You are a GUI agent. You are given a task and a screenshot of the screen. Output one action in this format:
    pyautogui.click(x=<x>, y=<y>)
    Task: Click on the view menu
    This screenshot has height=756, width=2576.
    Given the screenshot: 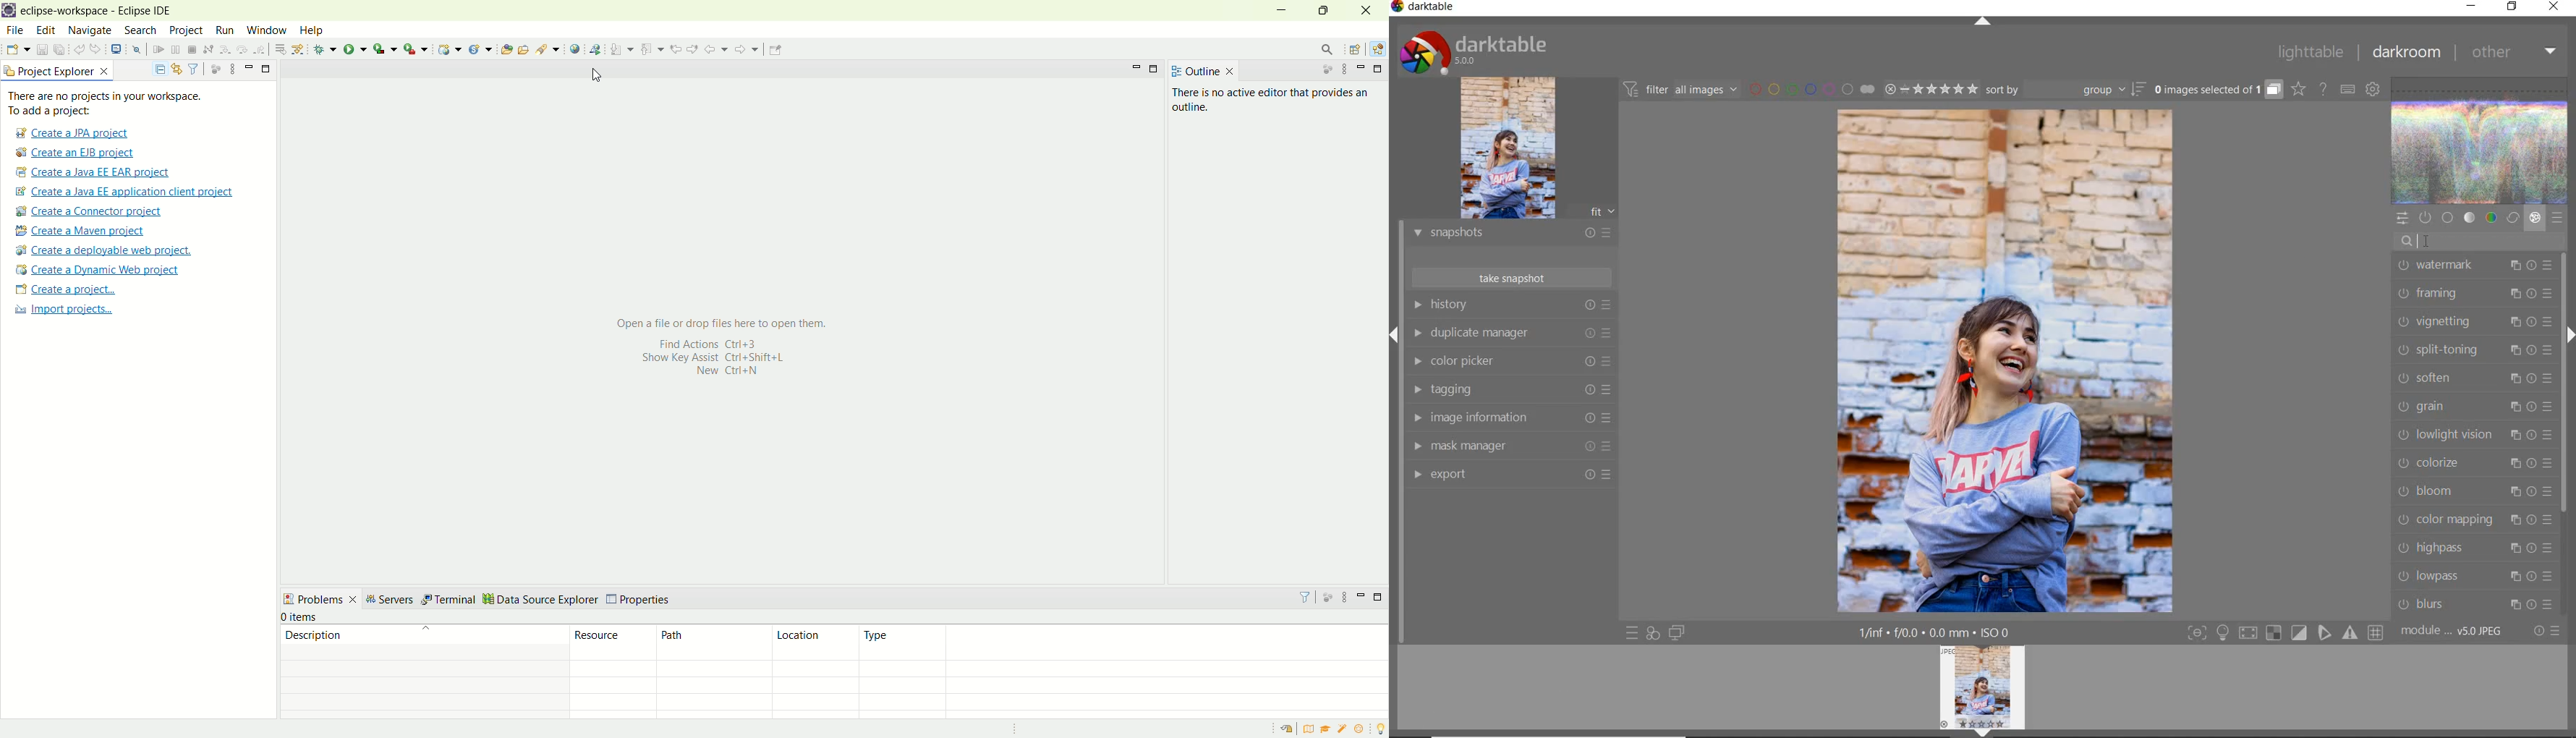 What is the action you would take?
    pyautogui.click(x=231, y=68)
    